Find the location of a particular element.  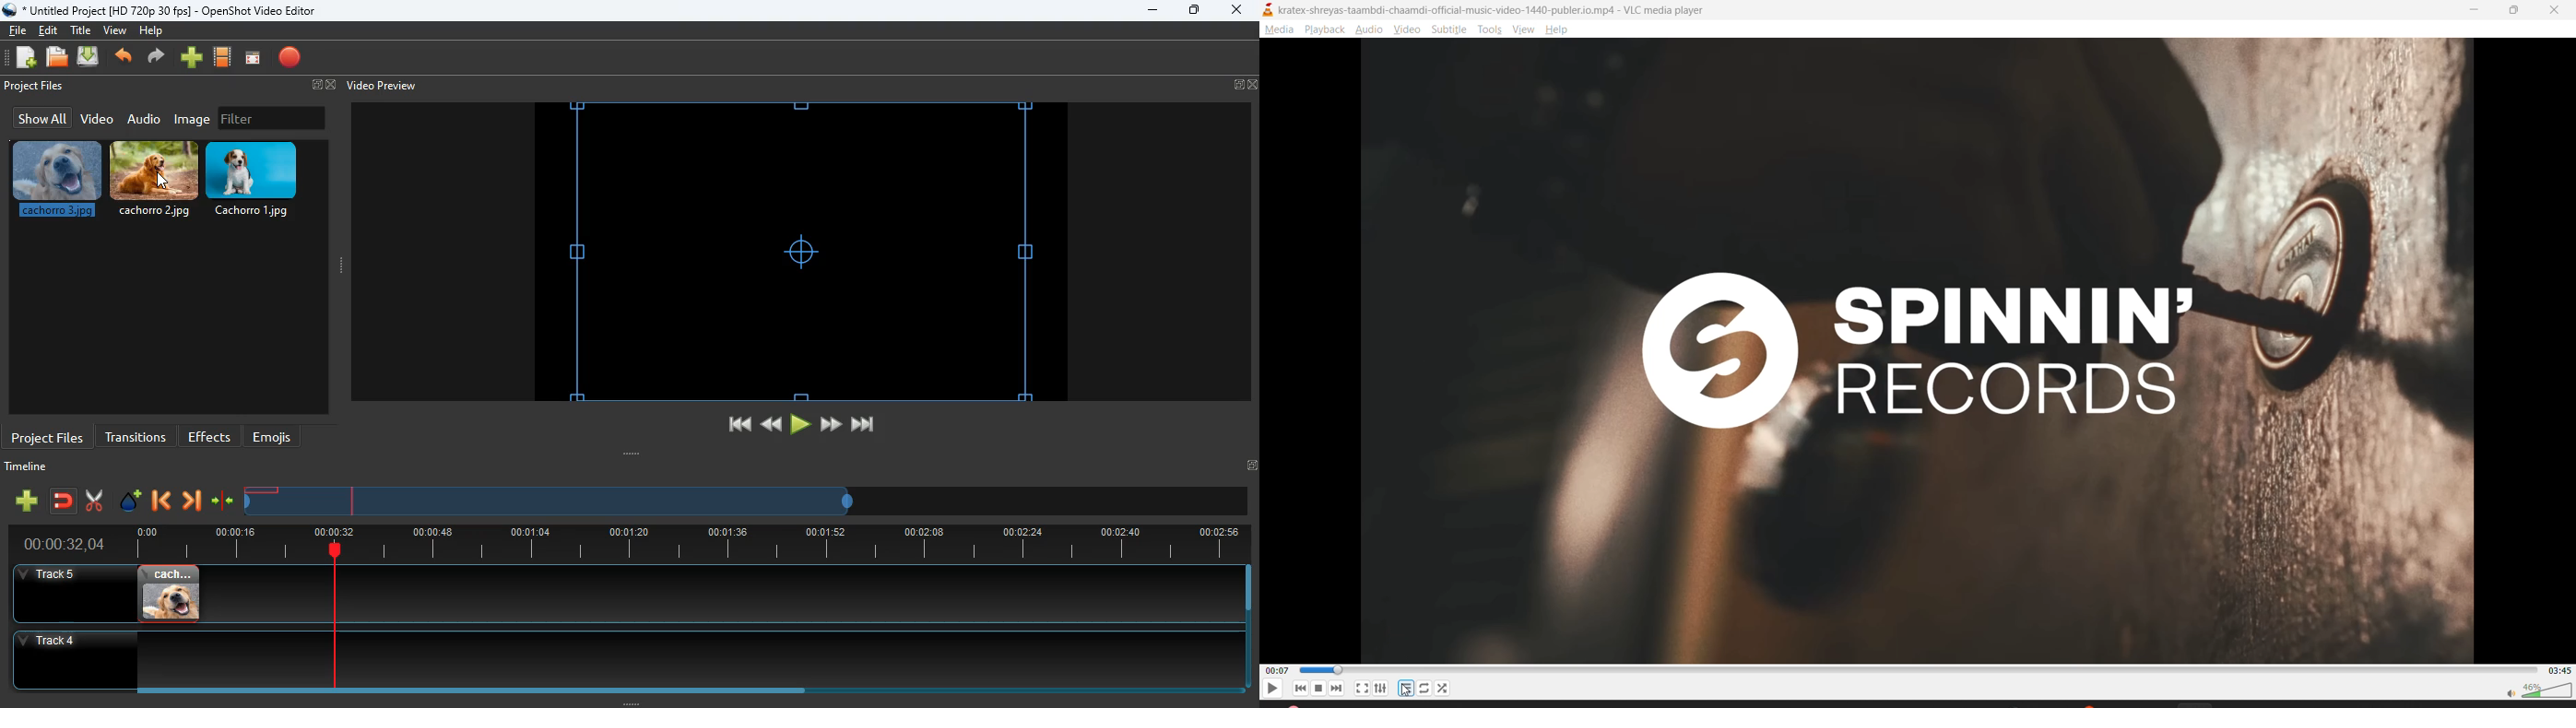

add is located at coordinates (26, 501).